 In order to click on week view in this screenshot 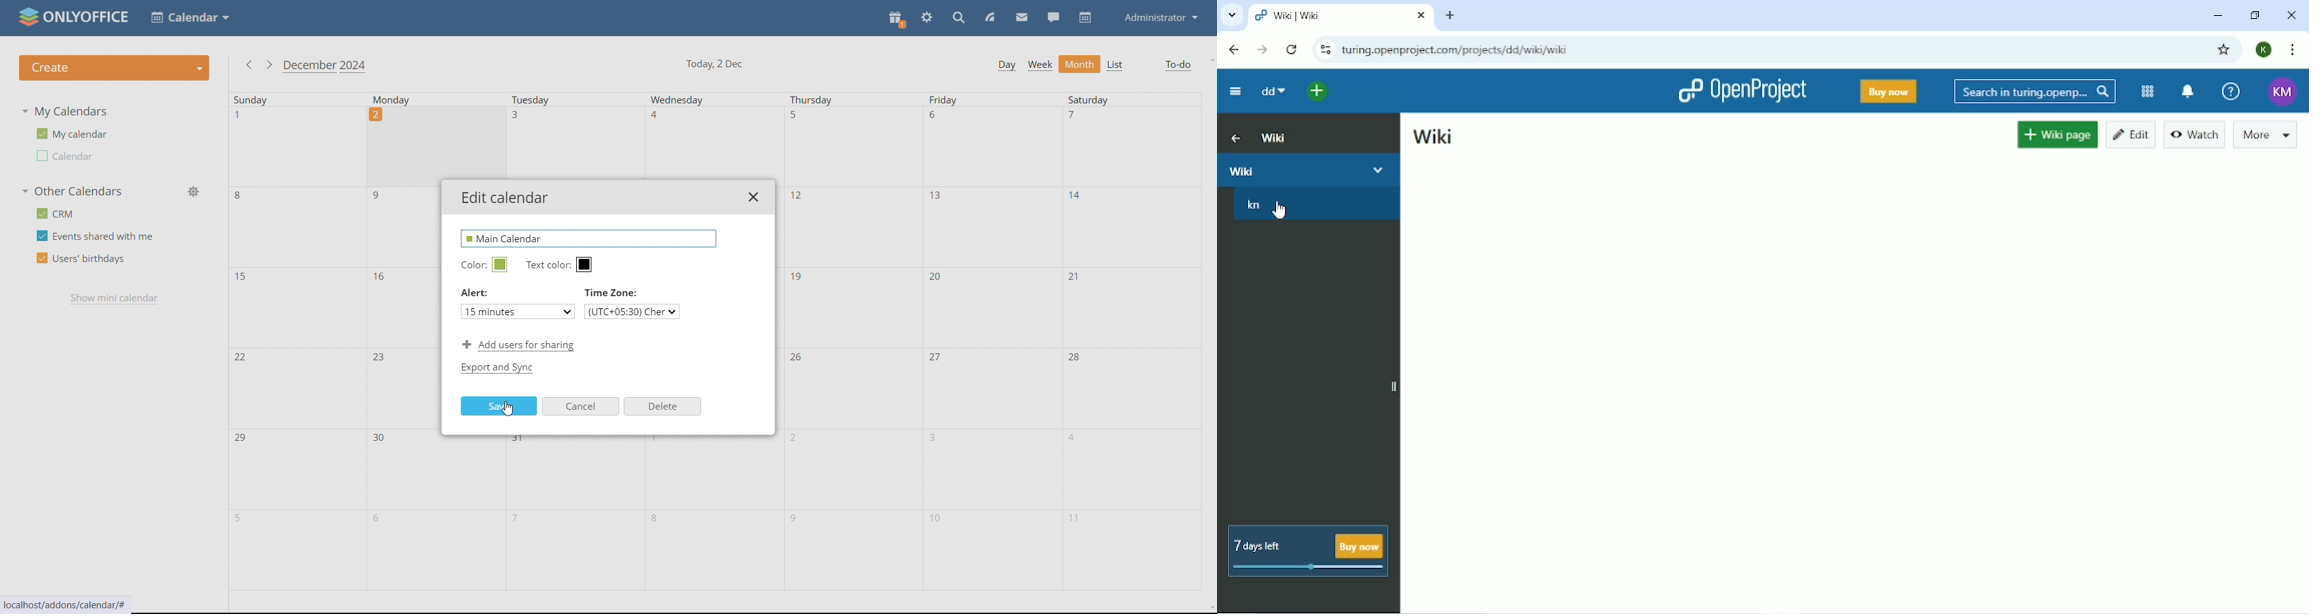, I will do `click(1040, 65)`.